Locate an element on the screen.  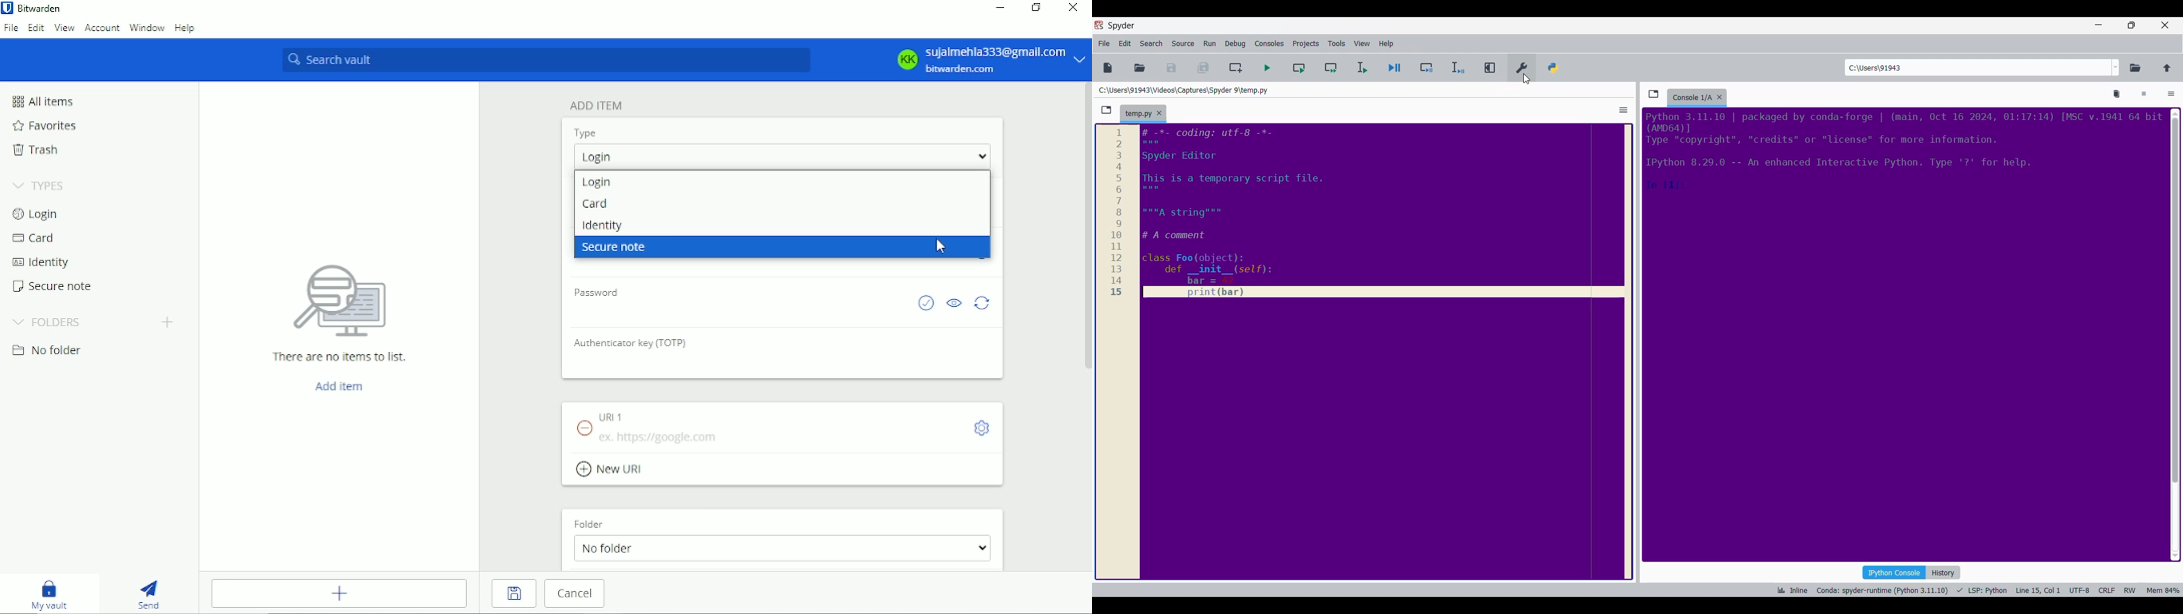
There are no items to list. is located at coordinates (341, 310).